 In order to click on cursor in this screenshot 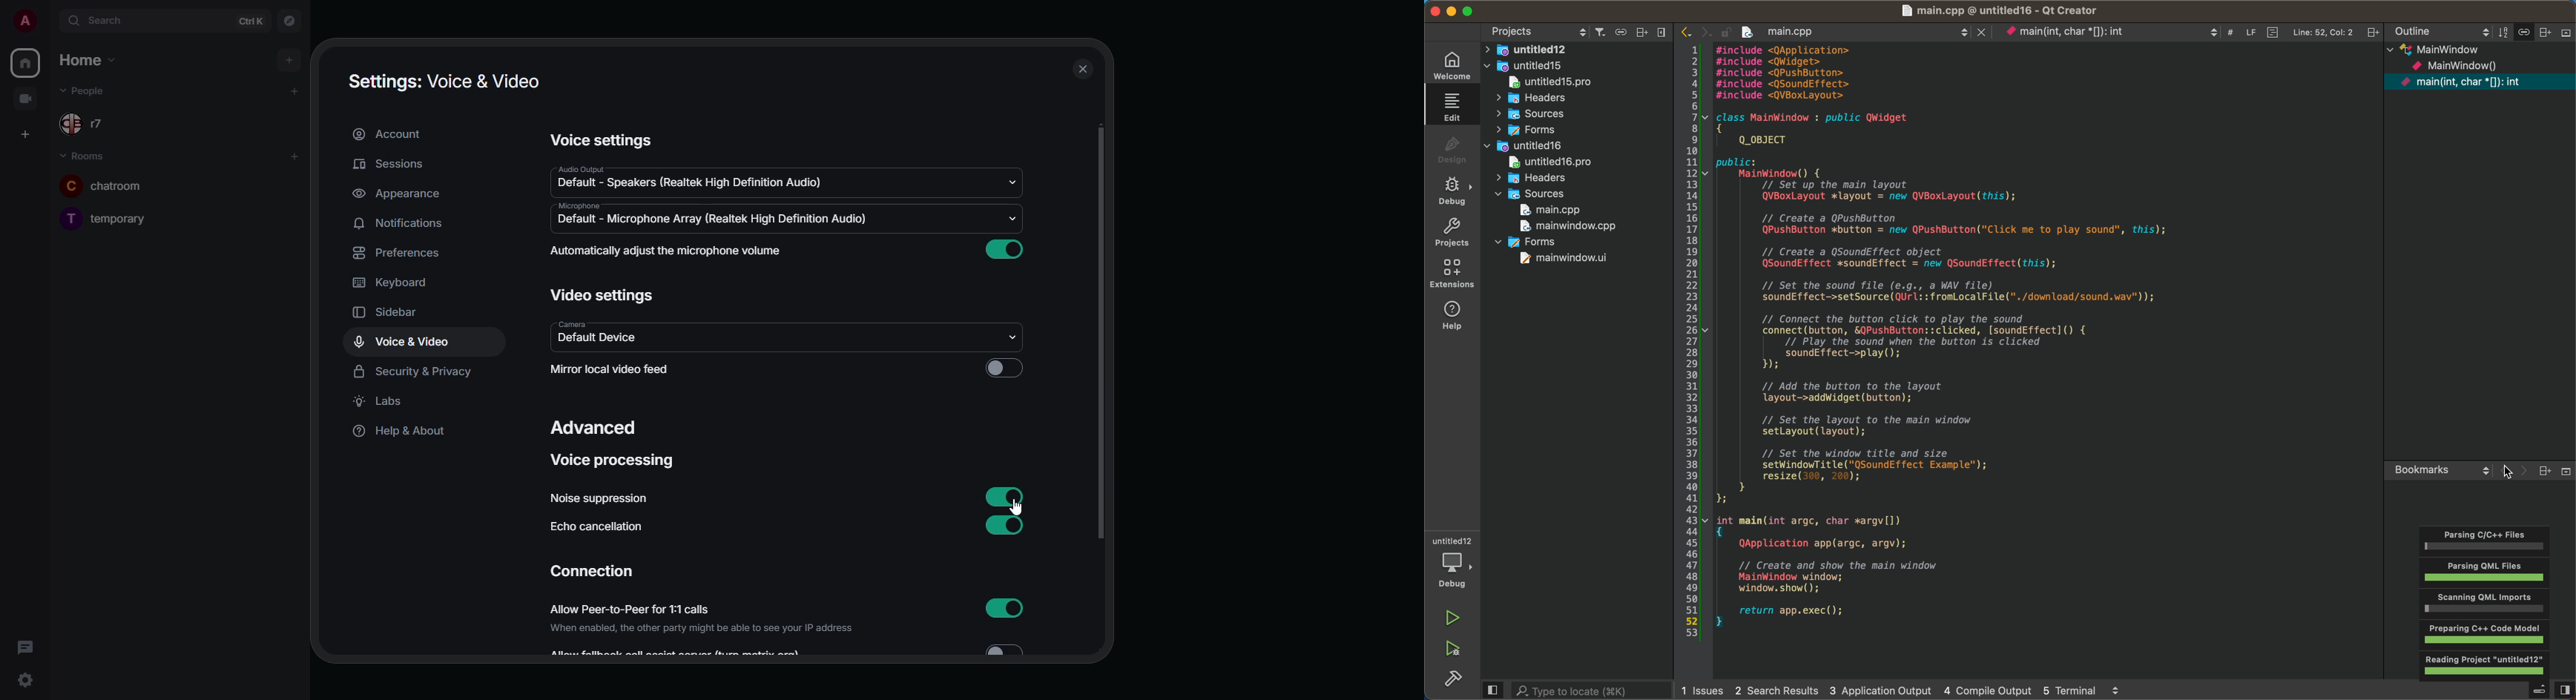, I will do `click(1013, 509)`.